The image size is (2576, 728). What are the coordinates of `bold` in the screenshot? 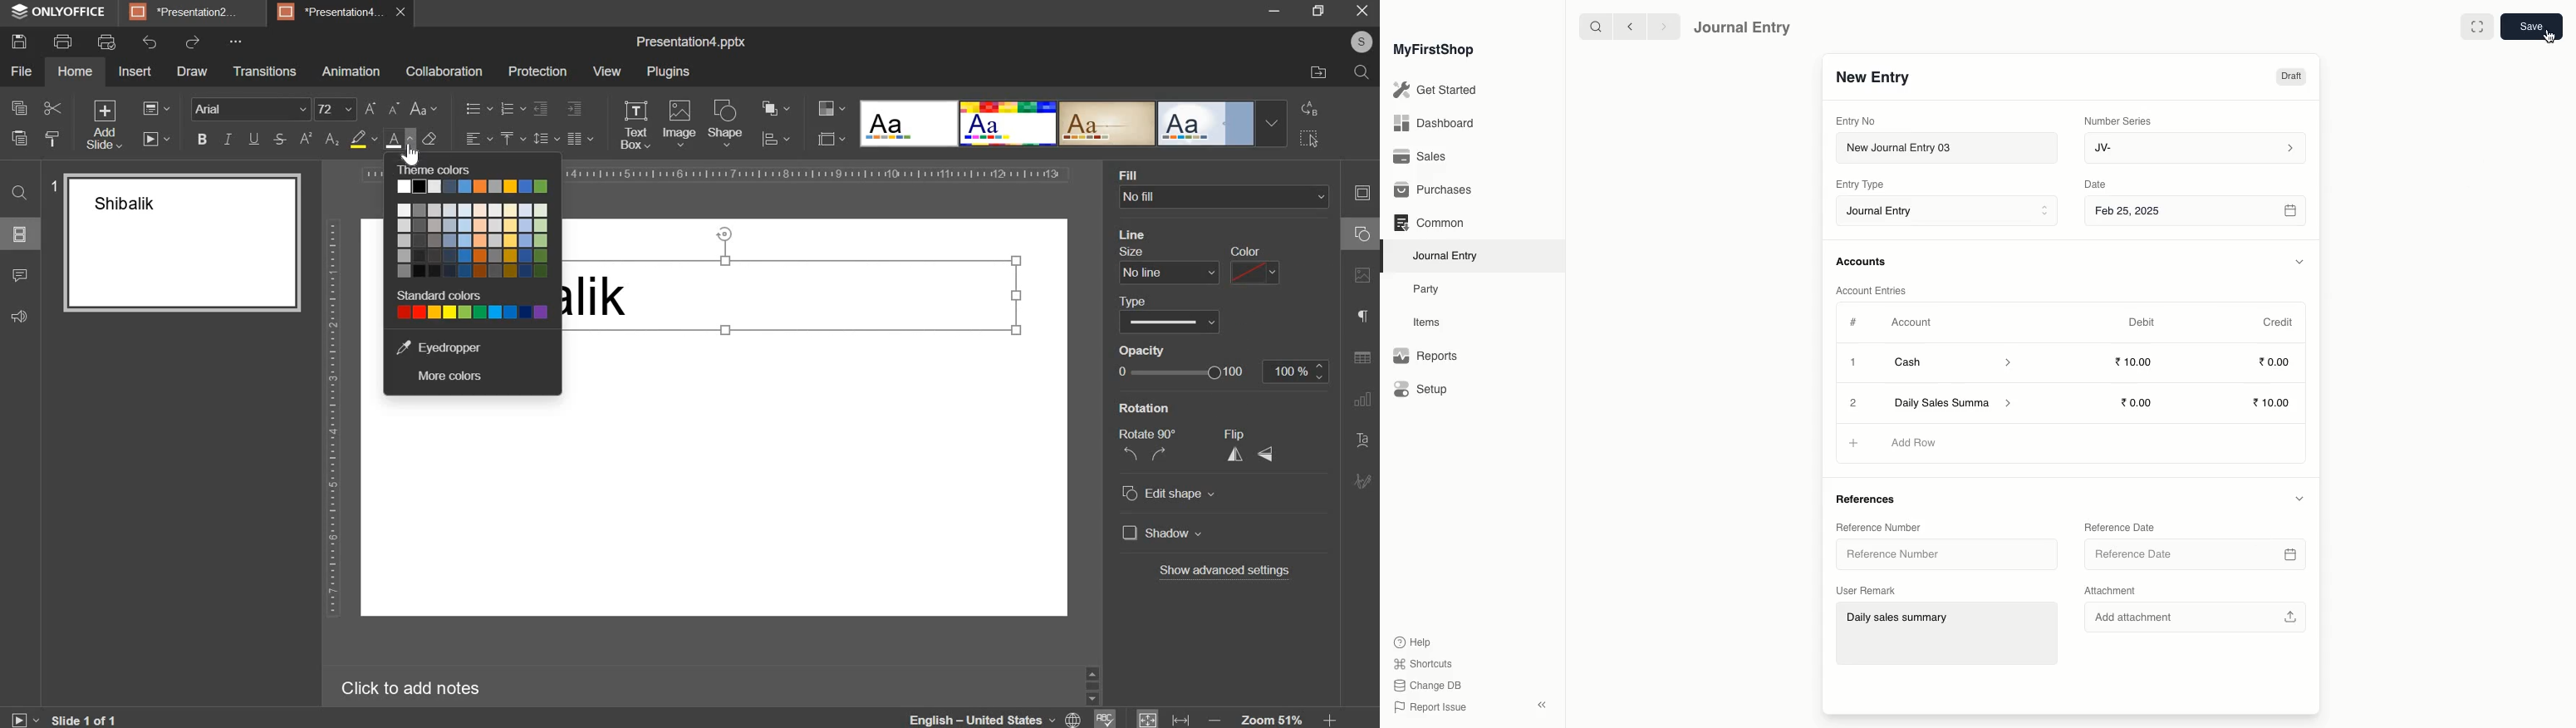 It's located at (202, 139).